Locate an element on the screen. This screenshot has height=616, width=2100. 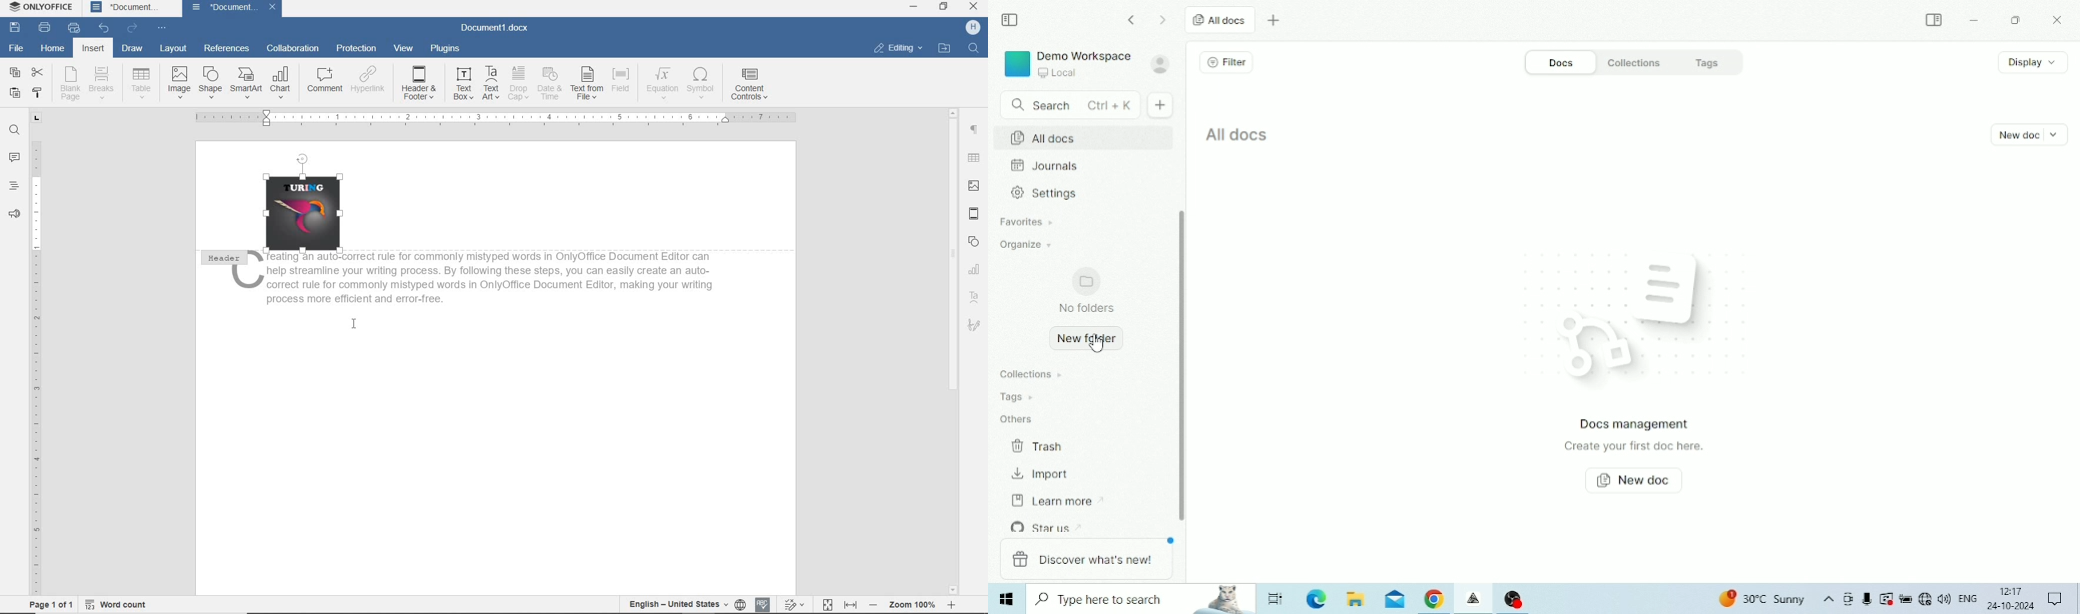
New folder is located at coordinates (1087, 339).